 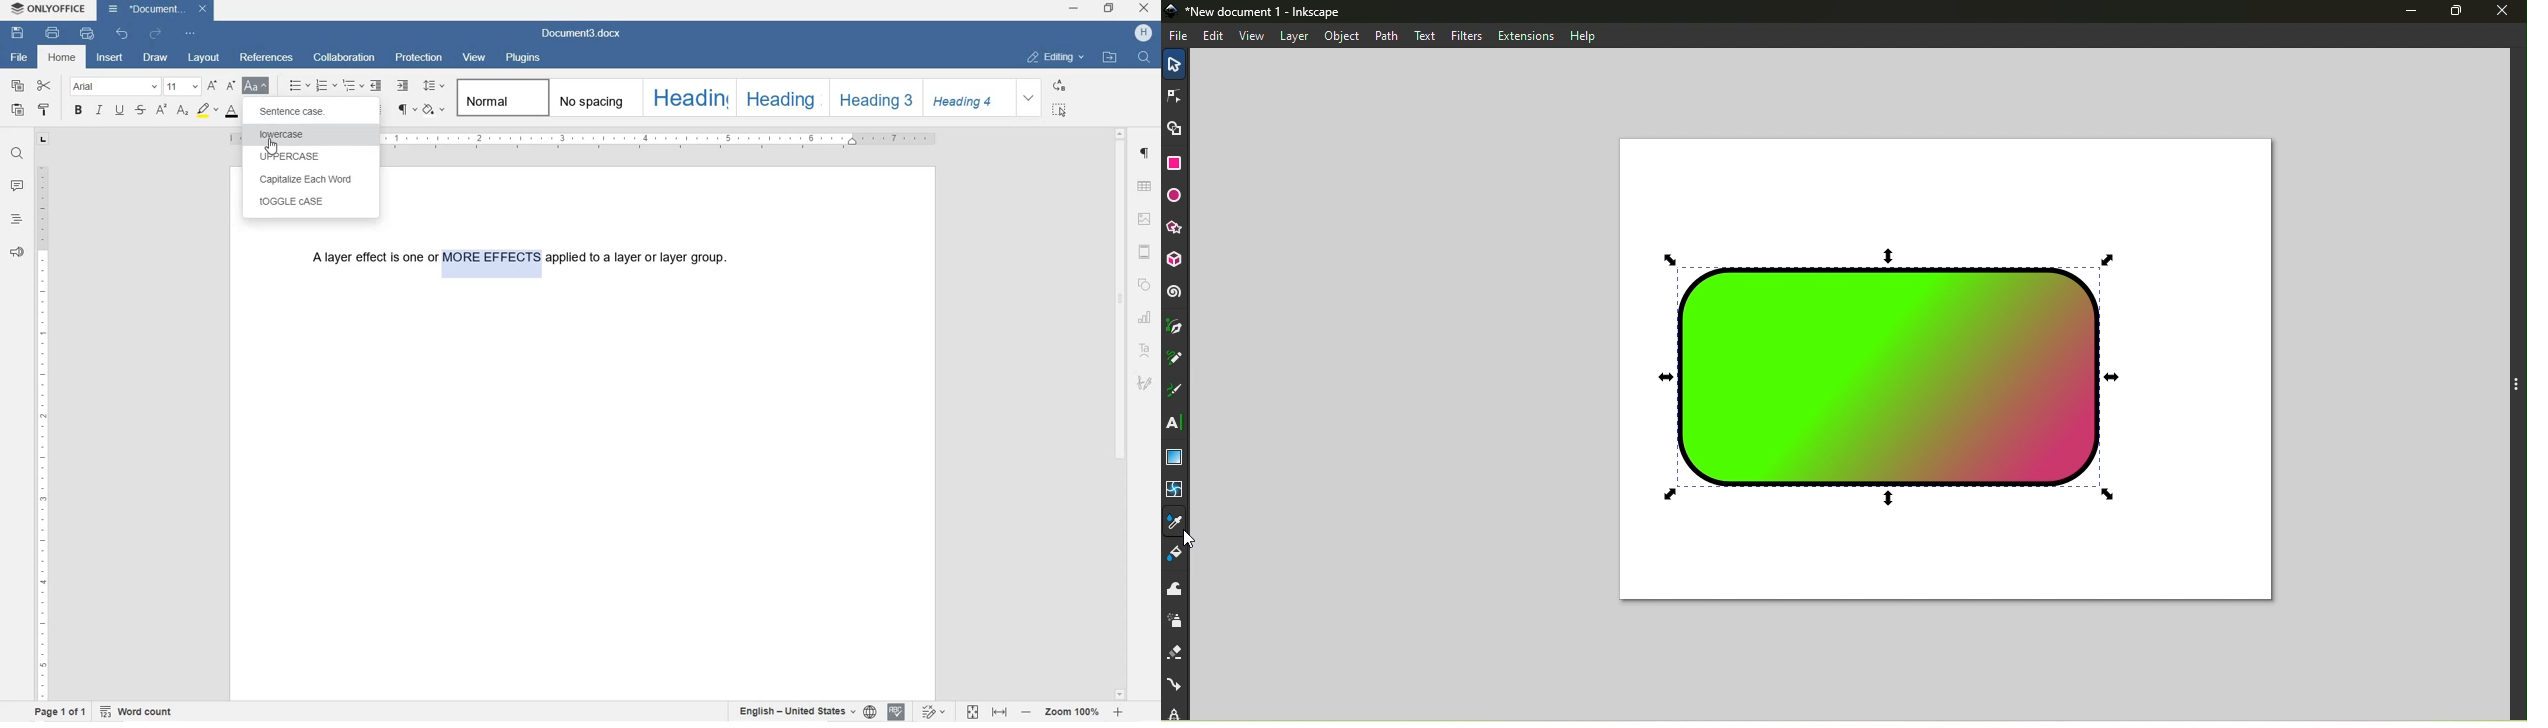 What do you see at coordinates (406, 110) in the screenshot?
I see `NONPRINTING CHARACTERS` at bounding box center [406, 110].